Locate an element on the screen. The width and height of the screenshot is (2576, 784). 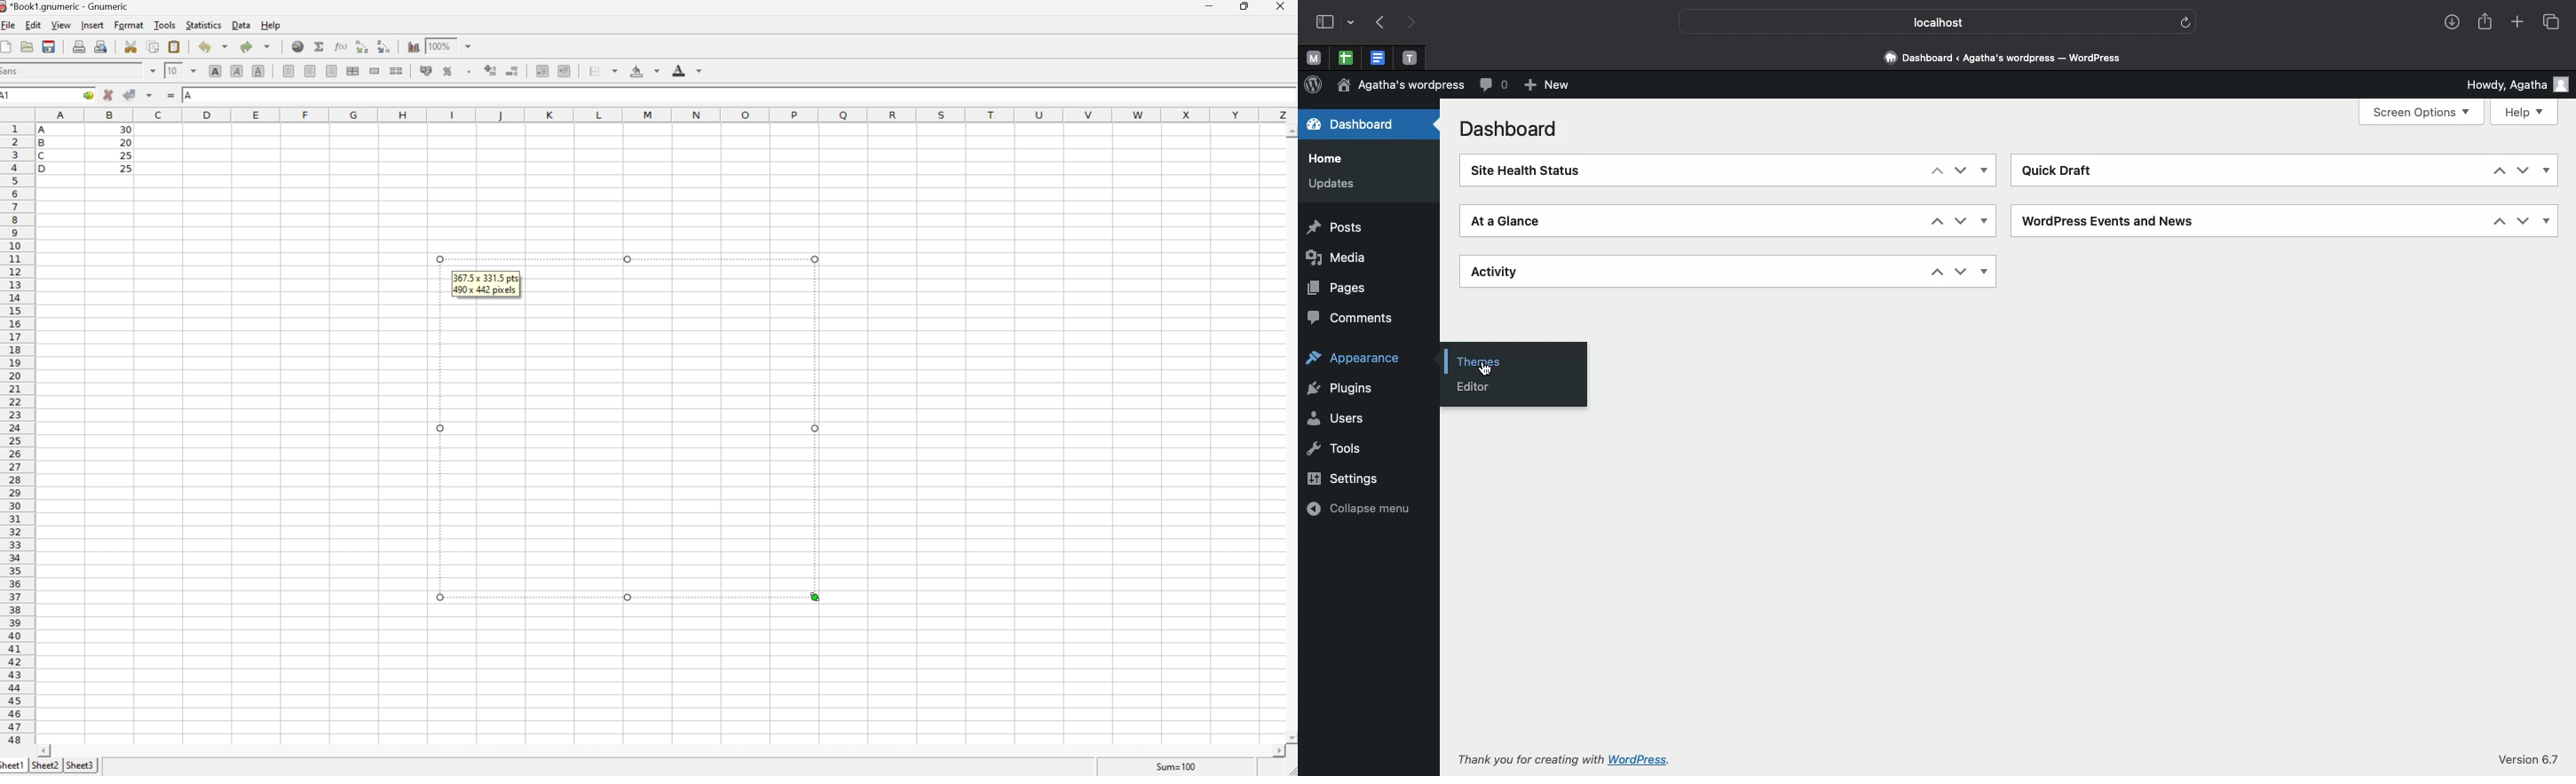
Column names is located at coordinates (666, 114).